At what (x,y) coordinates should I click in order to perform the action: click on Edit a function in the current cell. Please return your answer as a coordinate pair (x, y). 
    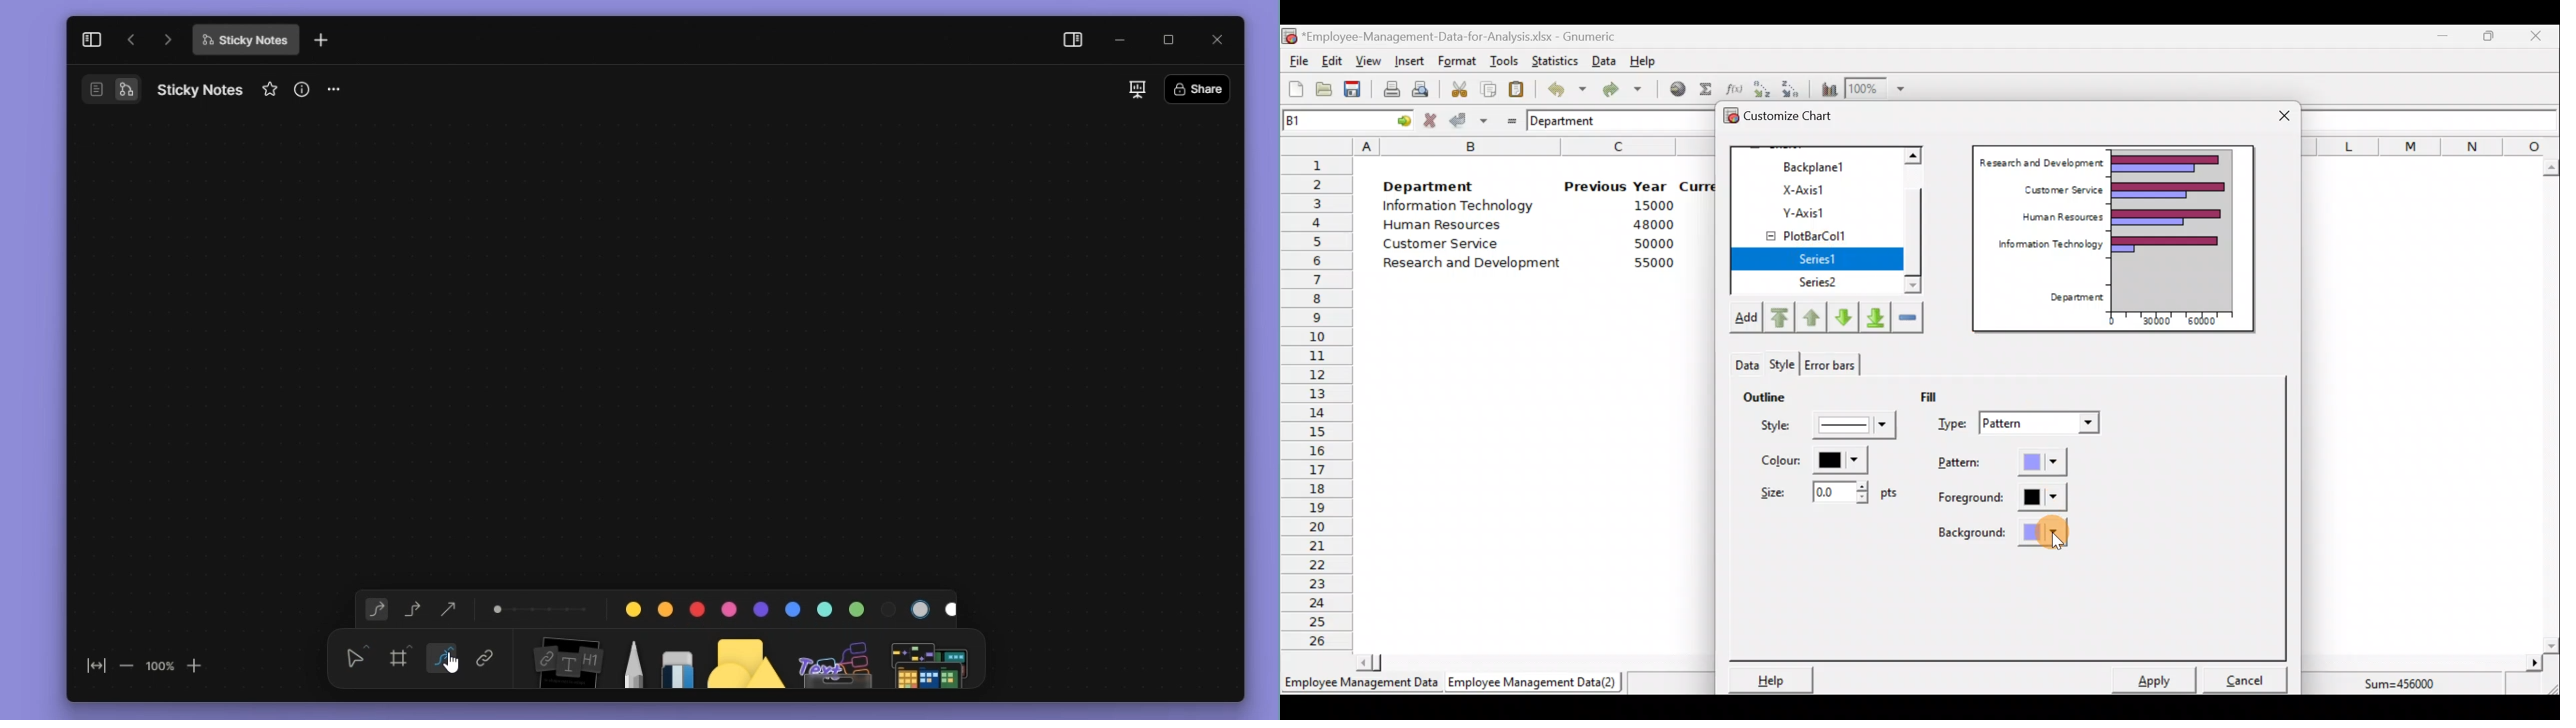
    Looking at the image, I should click on (1733, 88).